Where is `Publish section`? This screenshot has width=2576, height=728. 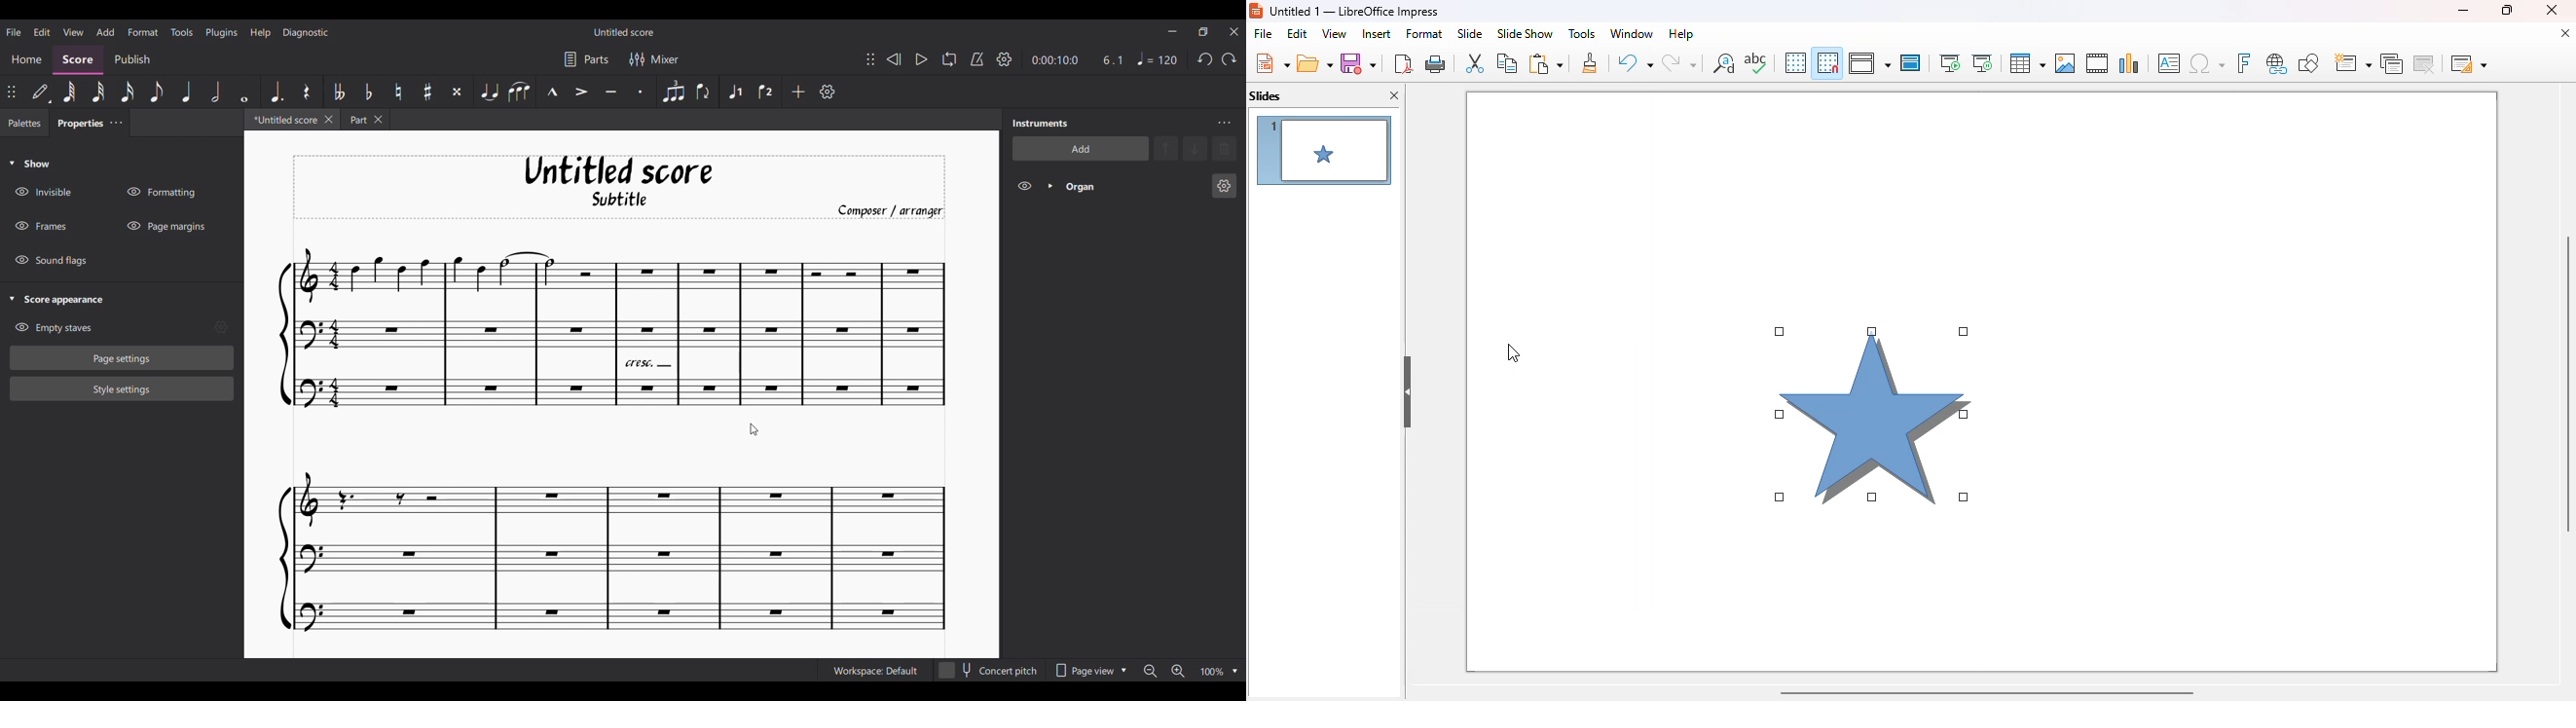
Publish section is located at coordinates (131, 60).